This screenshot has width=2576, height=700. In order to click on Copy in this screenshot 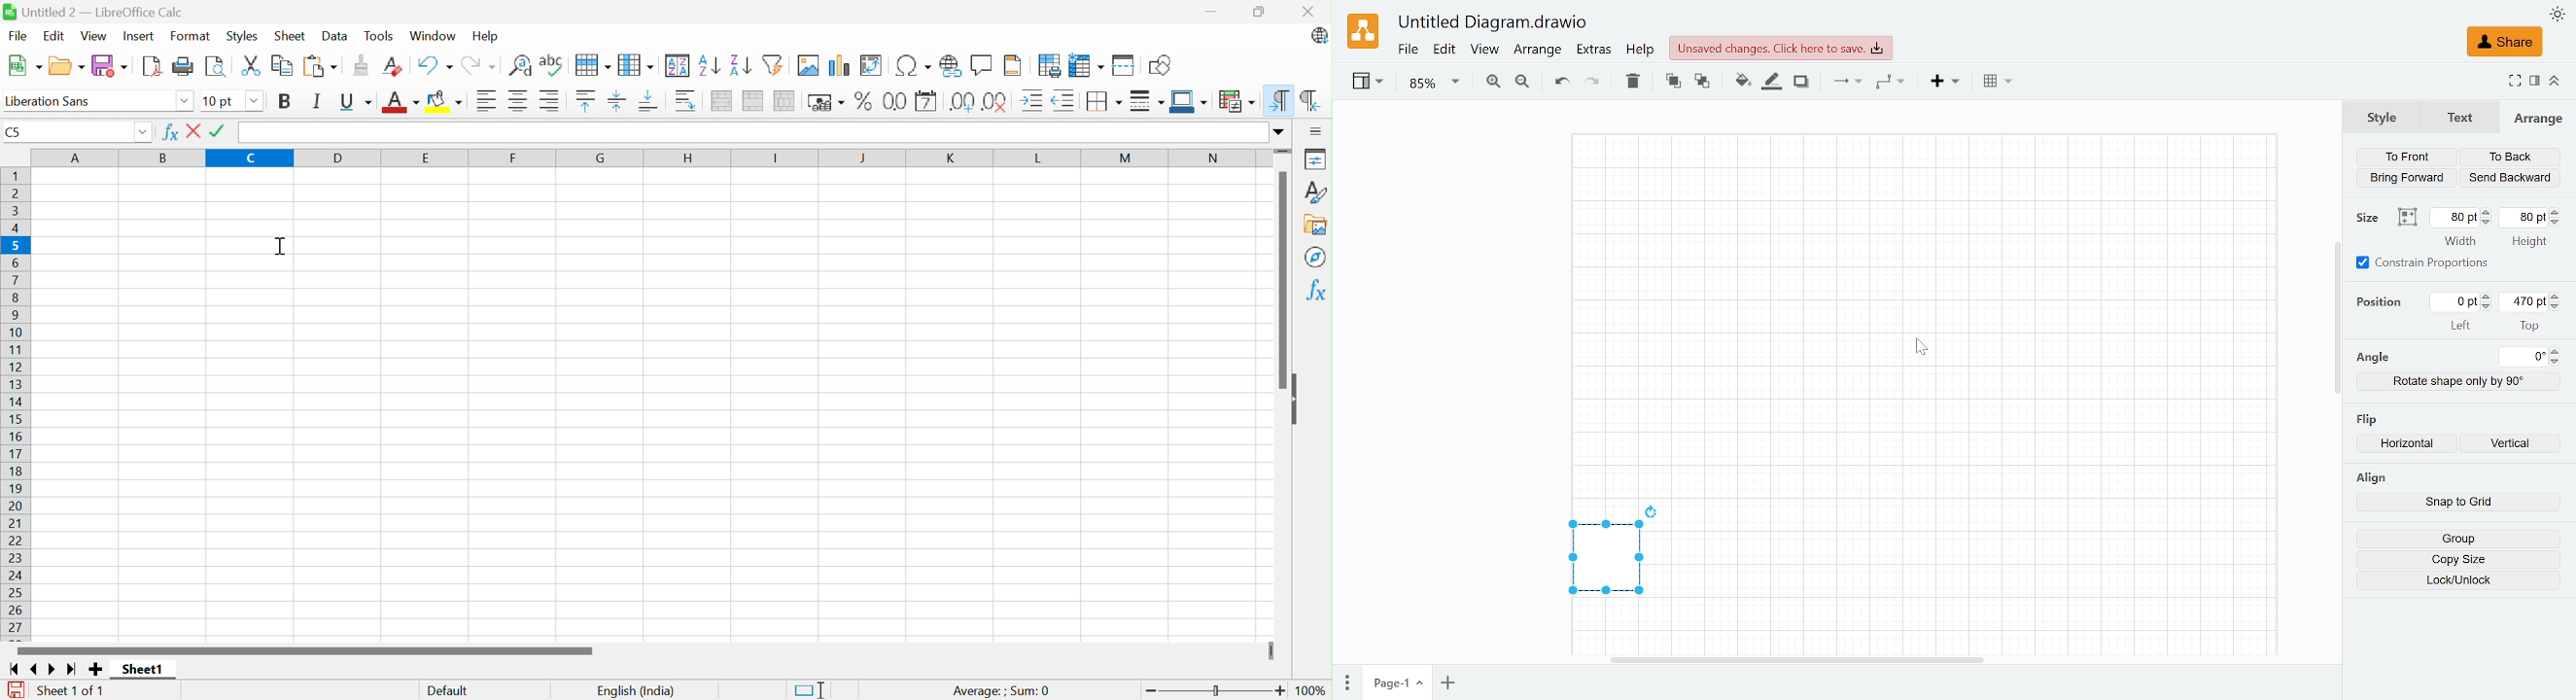, I will do `click(283, 65)`.